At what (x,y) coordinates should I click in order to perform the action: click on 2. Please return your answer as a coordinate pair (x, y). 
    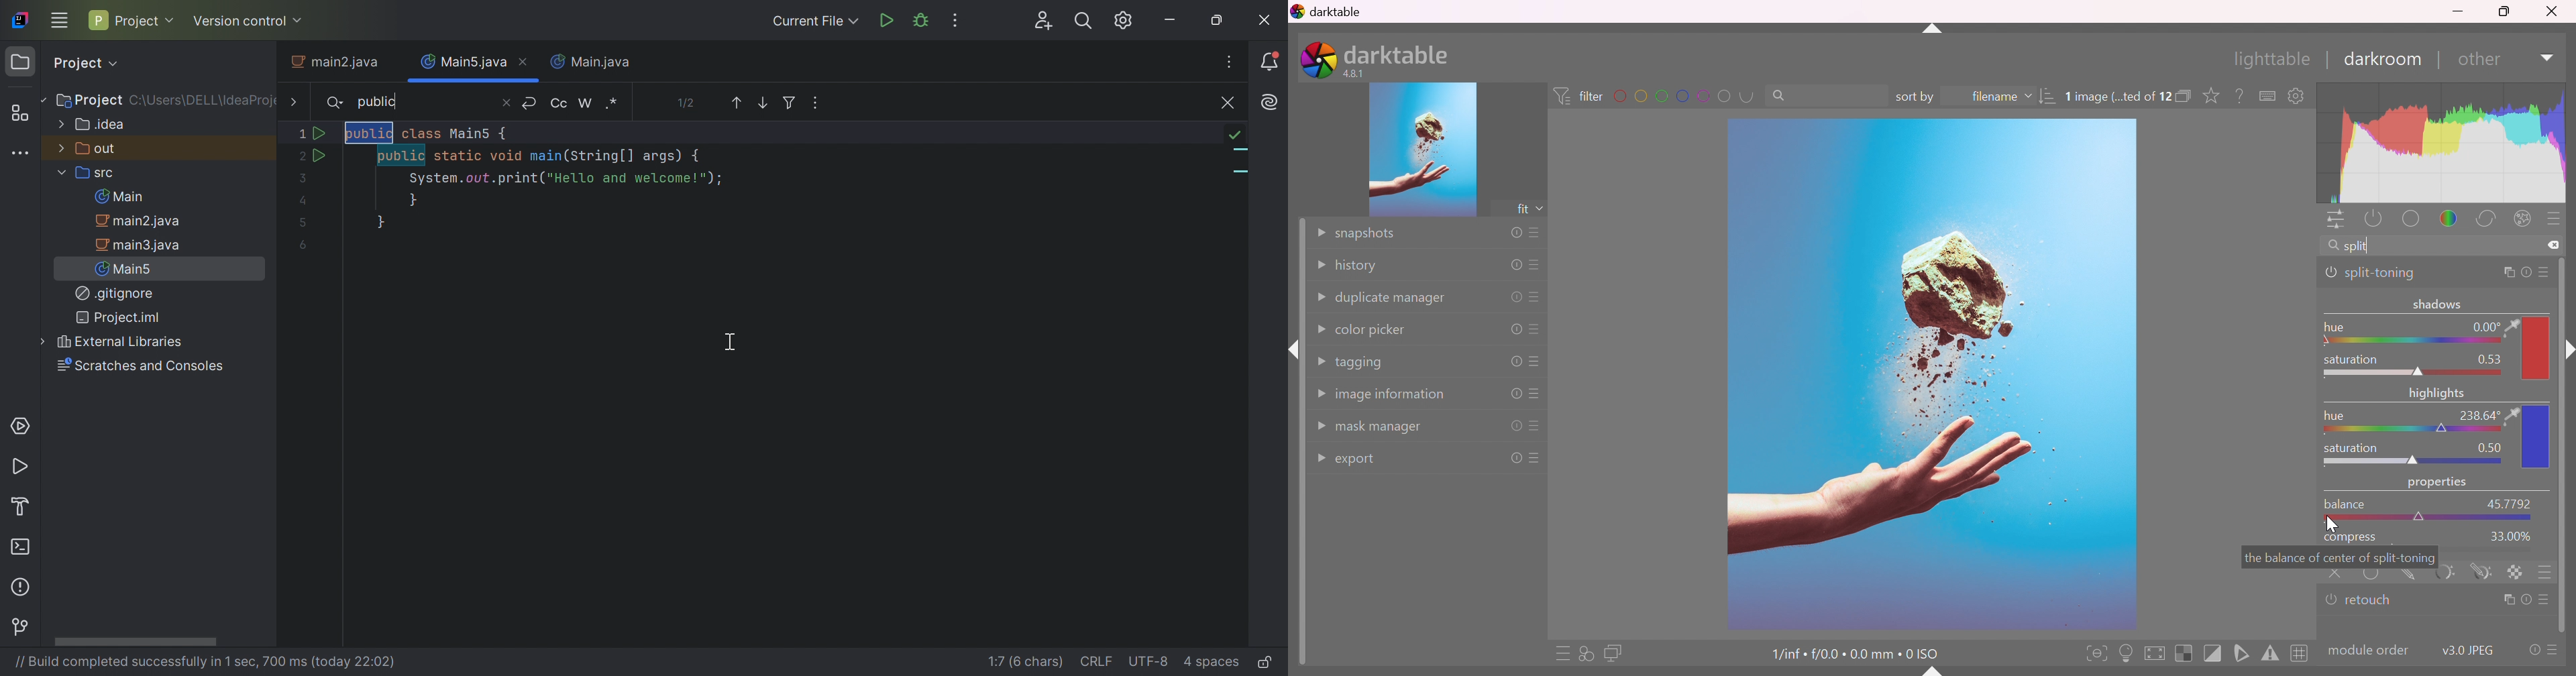
    Looking at the image, I should click on (302, 156).